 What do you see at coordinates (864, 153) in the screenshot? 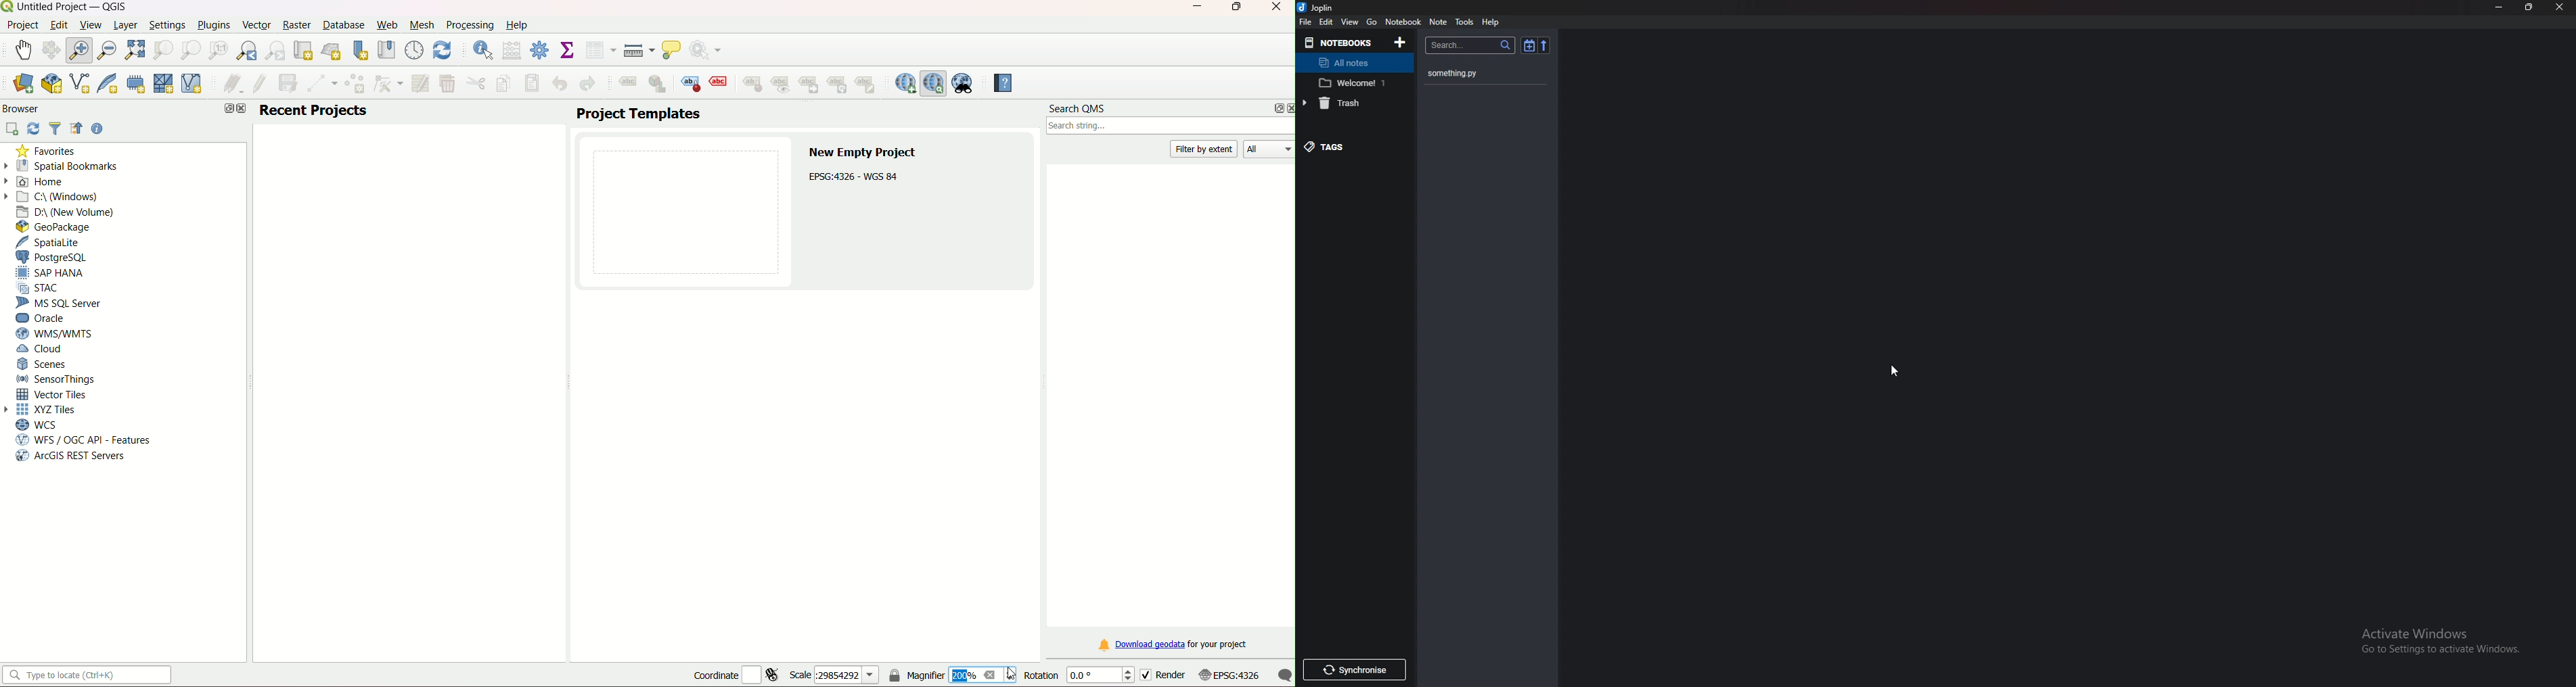
I see `new empty project` at bounding box center [864, 153].